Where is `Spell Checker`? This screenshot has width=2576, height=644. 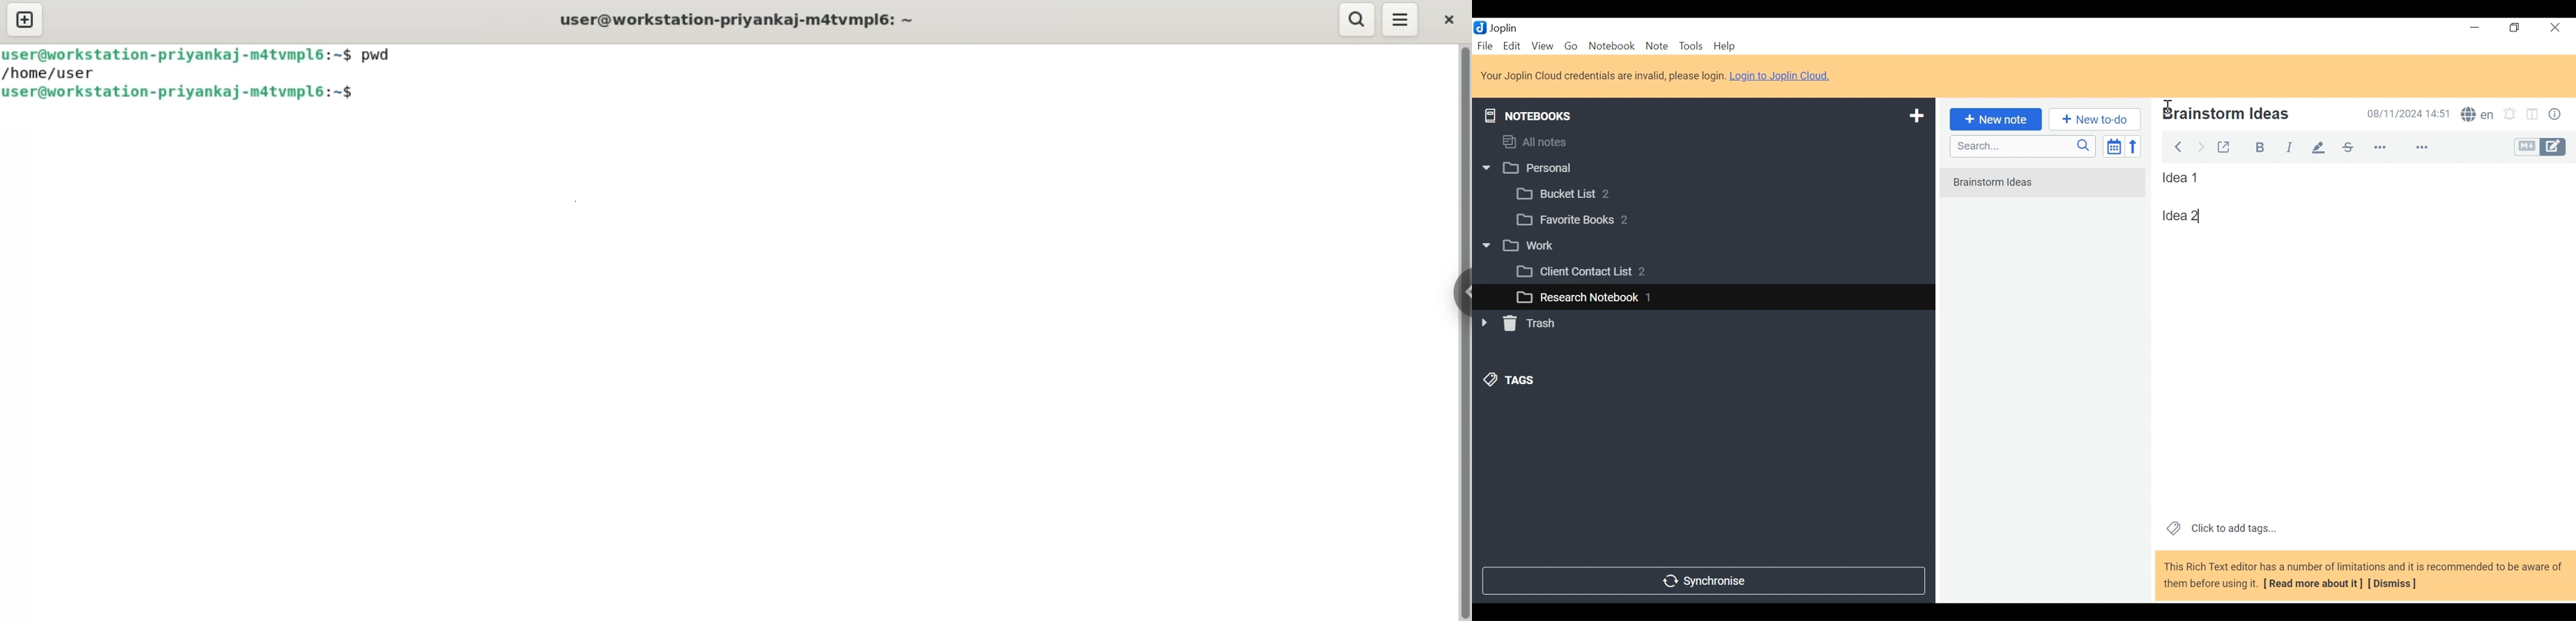
Spell Checker is located at coordinates (2477, 116).